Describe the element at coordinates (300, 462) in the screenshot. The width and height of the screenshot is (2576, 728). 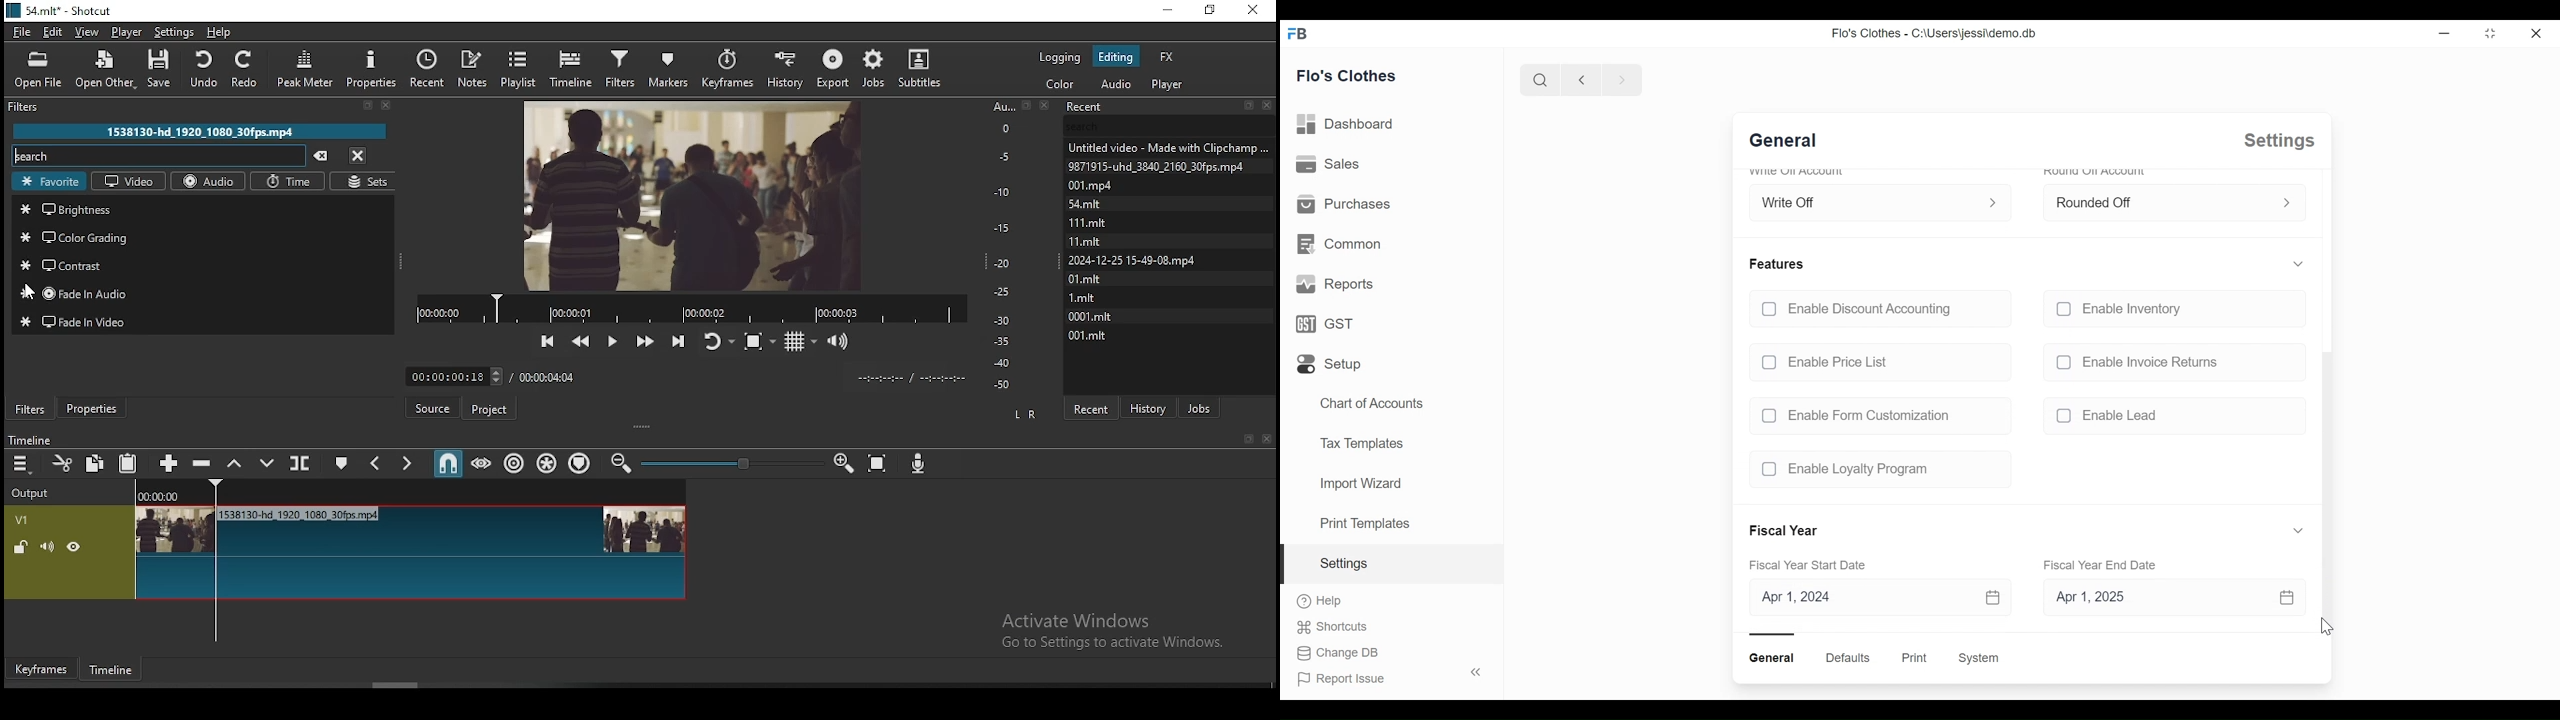
I see `split at playhead` at that location.